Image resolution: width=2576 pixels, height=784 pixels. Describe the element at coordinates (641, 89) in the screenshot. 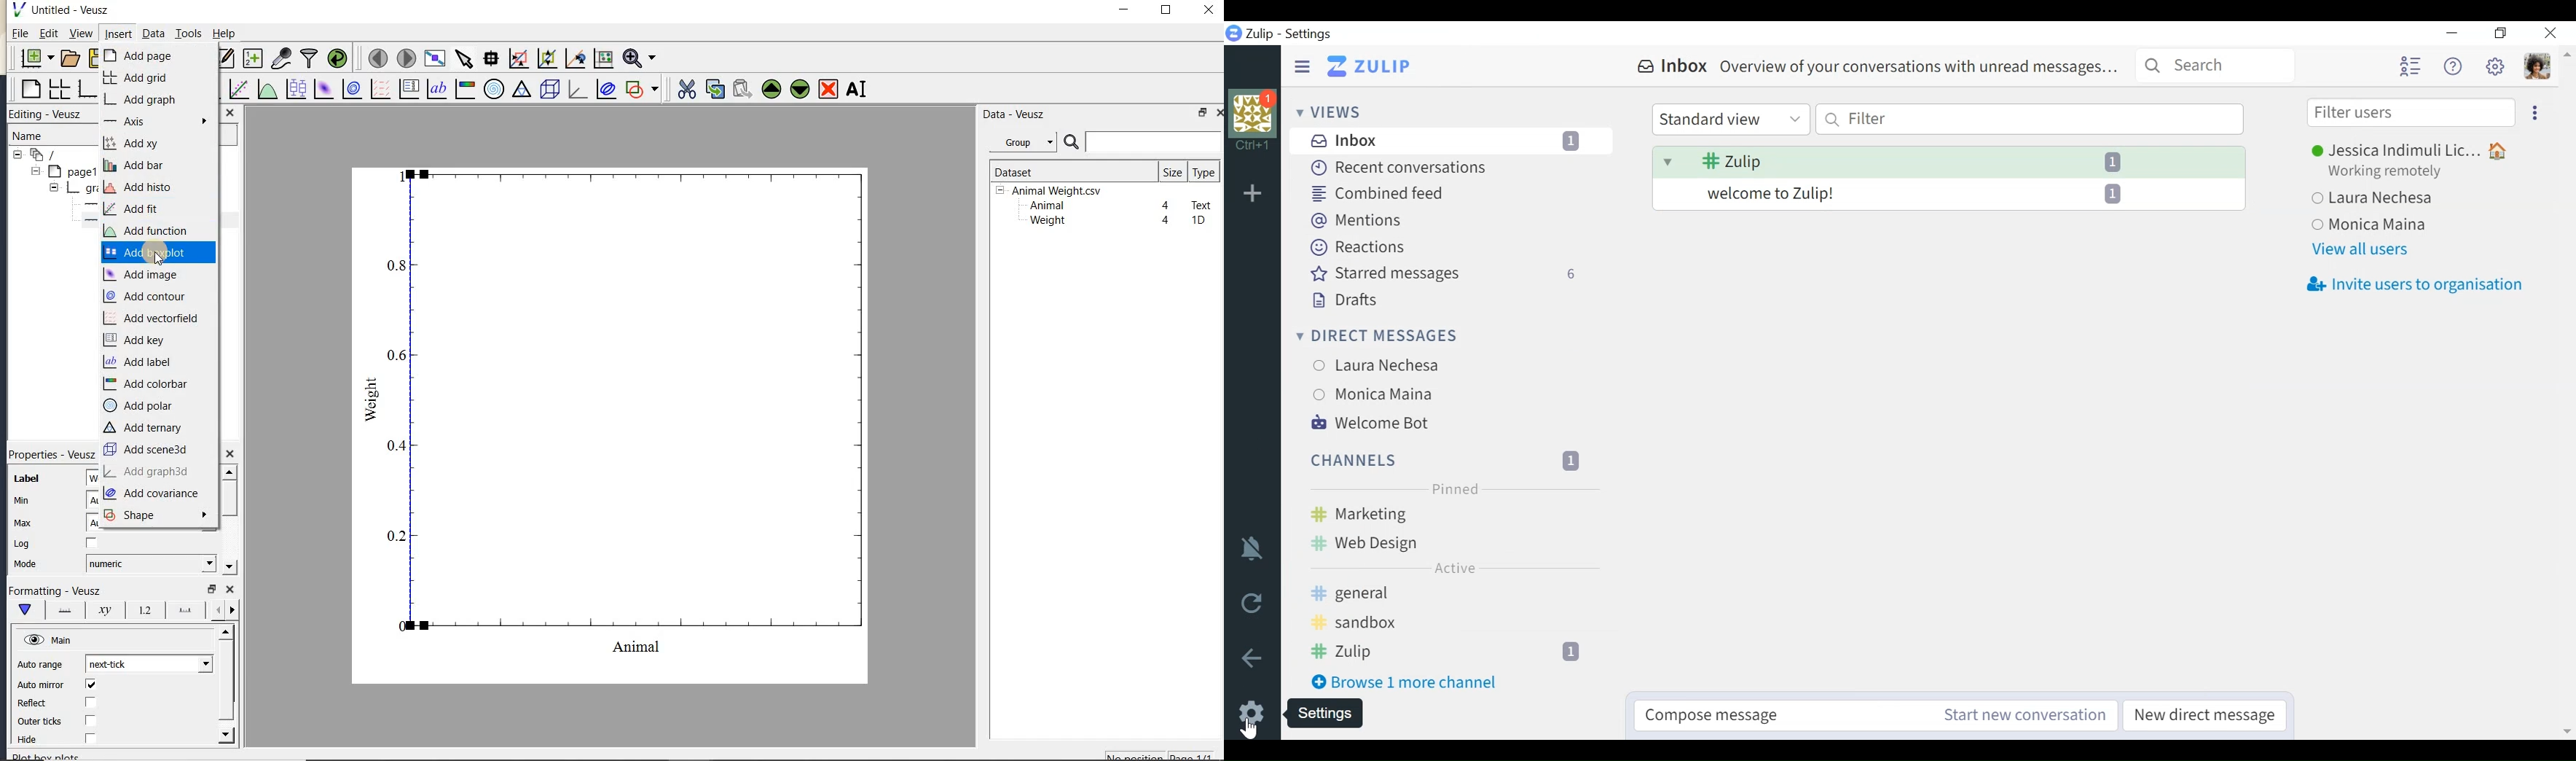

I see `add a shape to the plot` at that location.